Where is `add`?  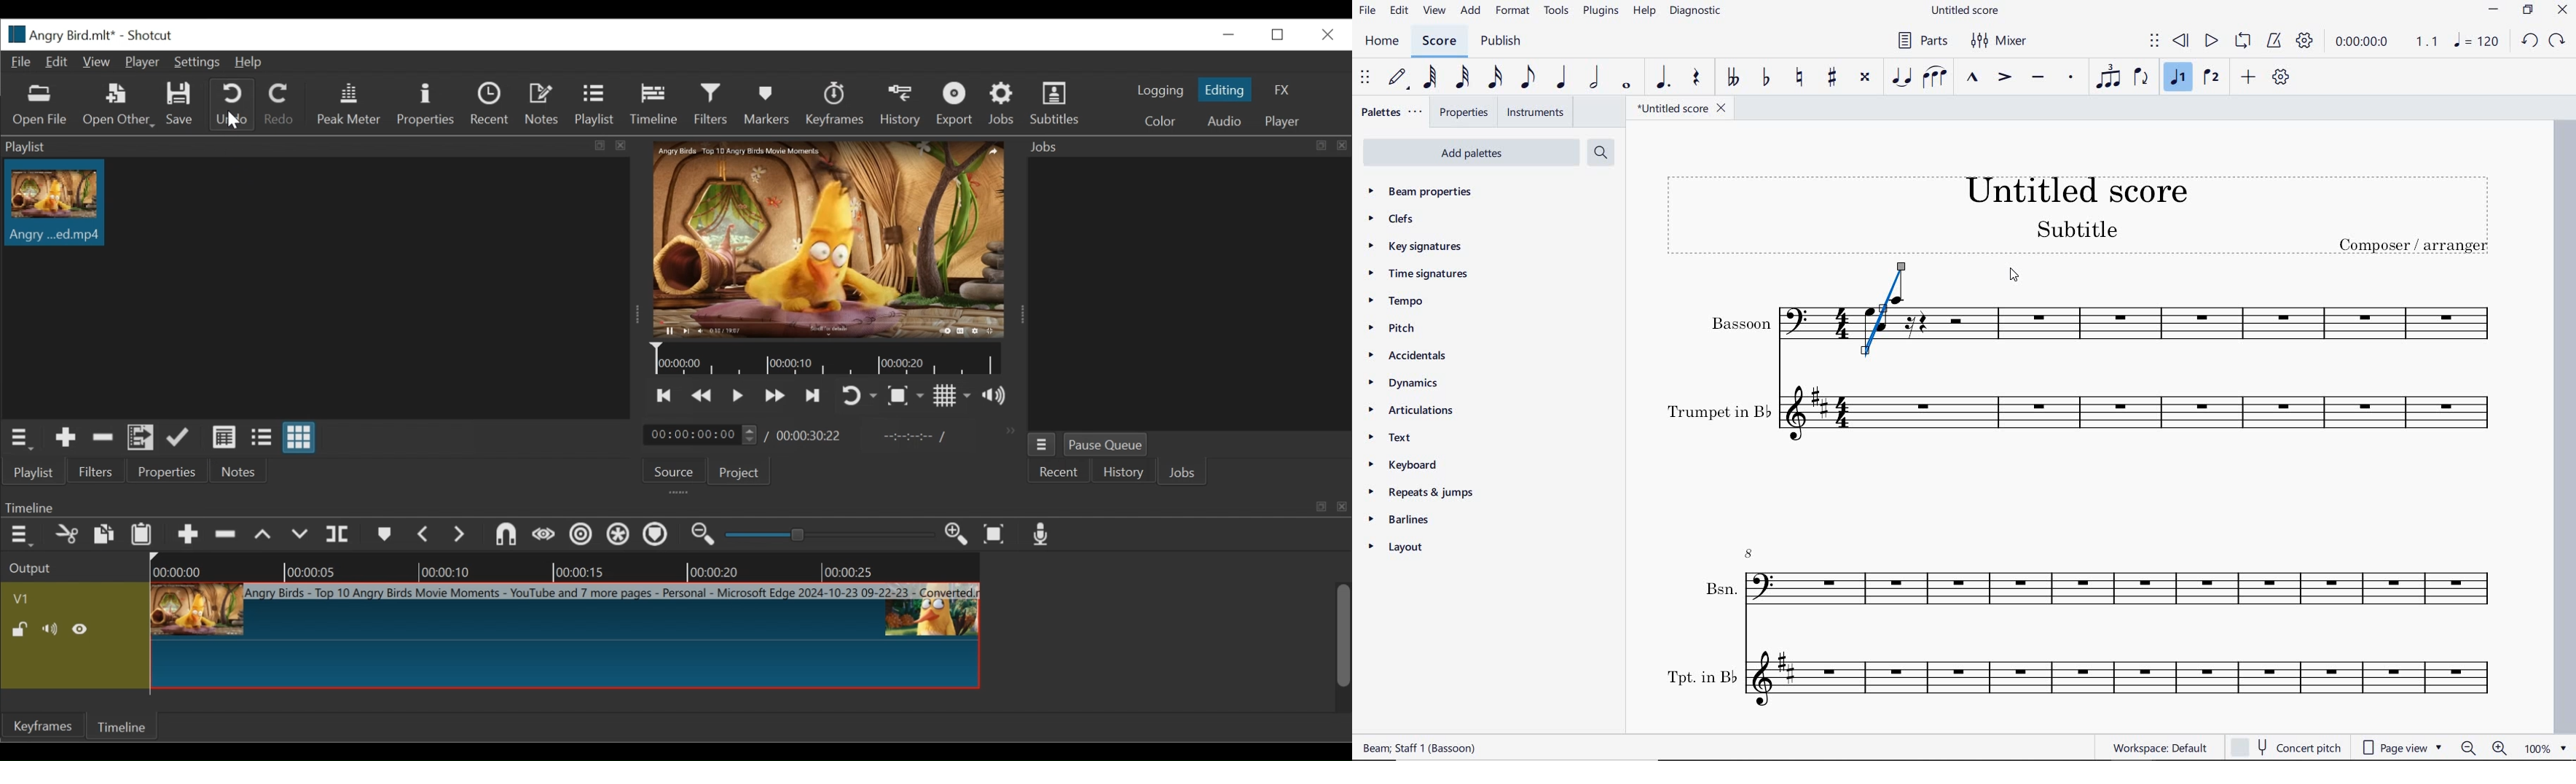
add is located at coordinates (1470, 10).